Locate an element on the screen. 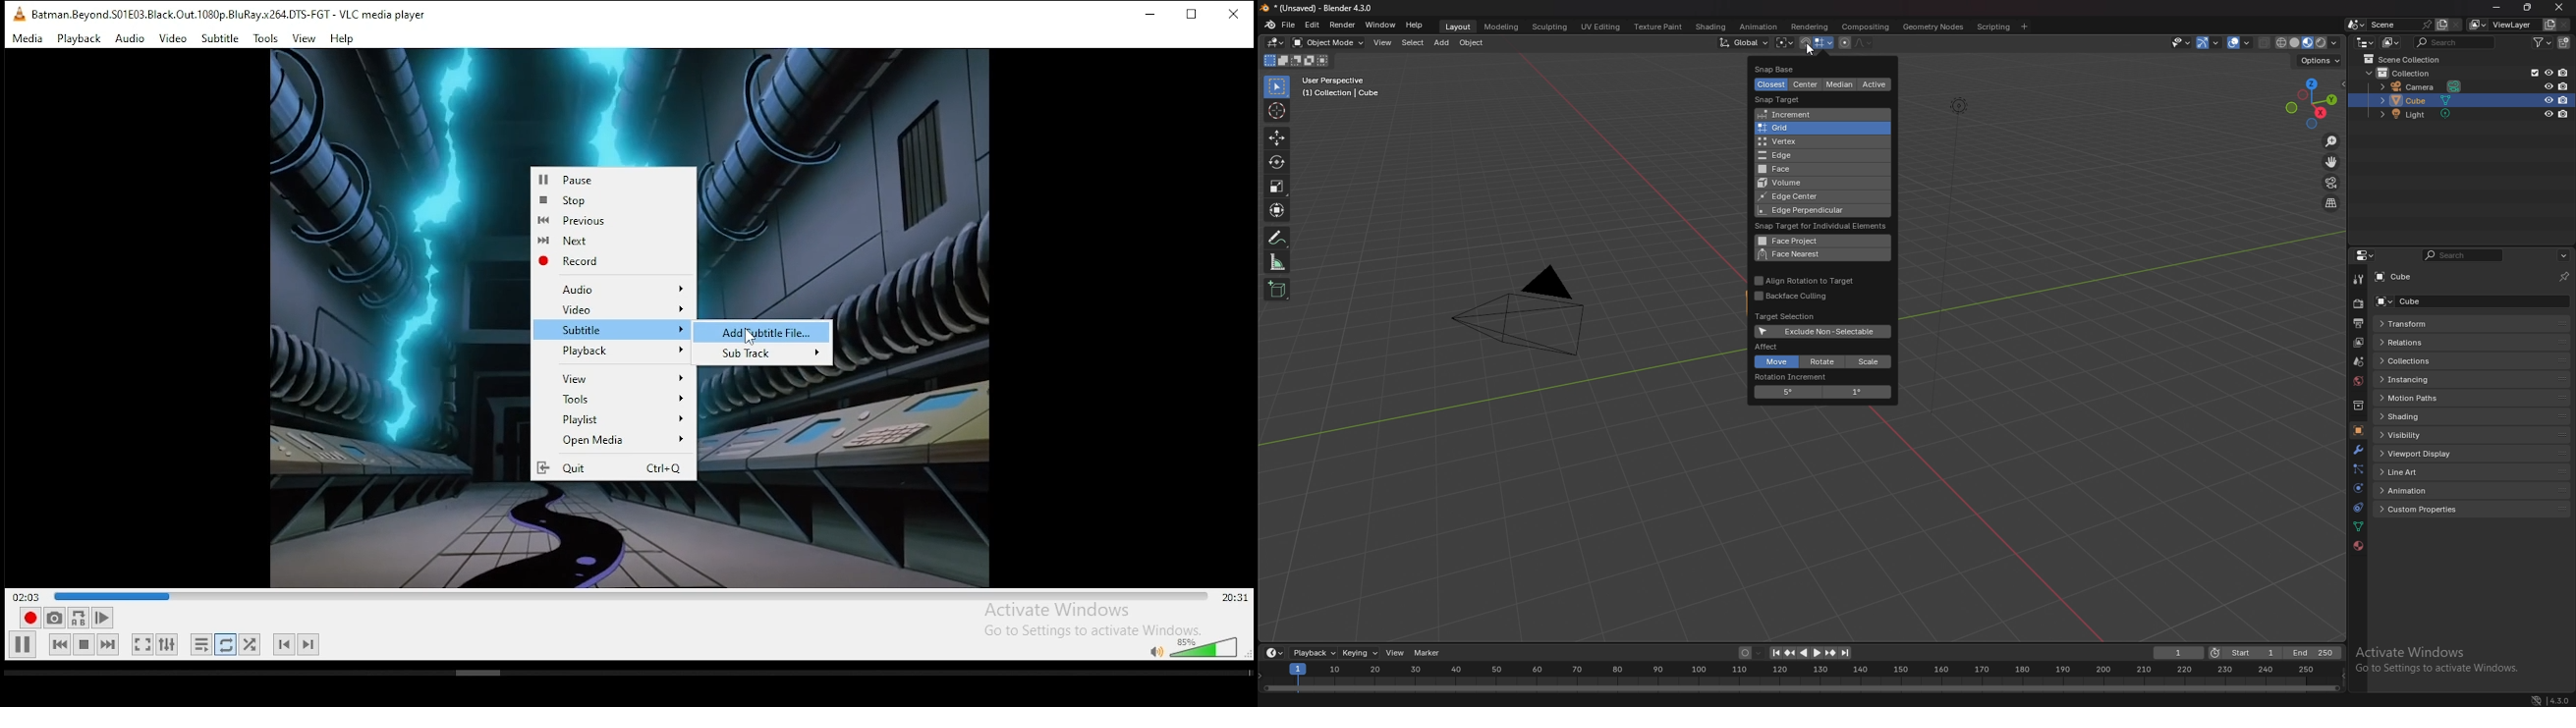  collection is located at coordinates (2358, 405).